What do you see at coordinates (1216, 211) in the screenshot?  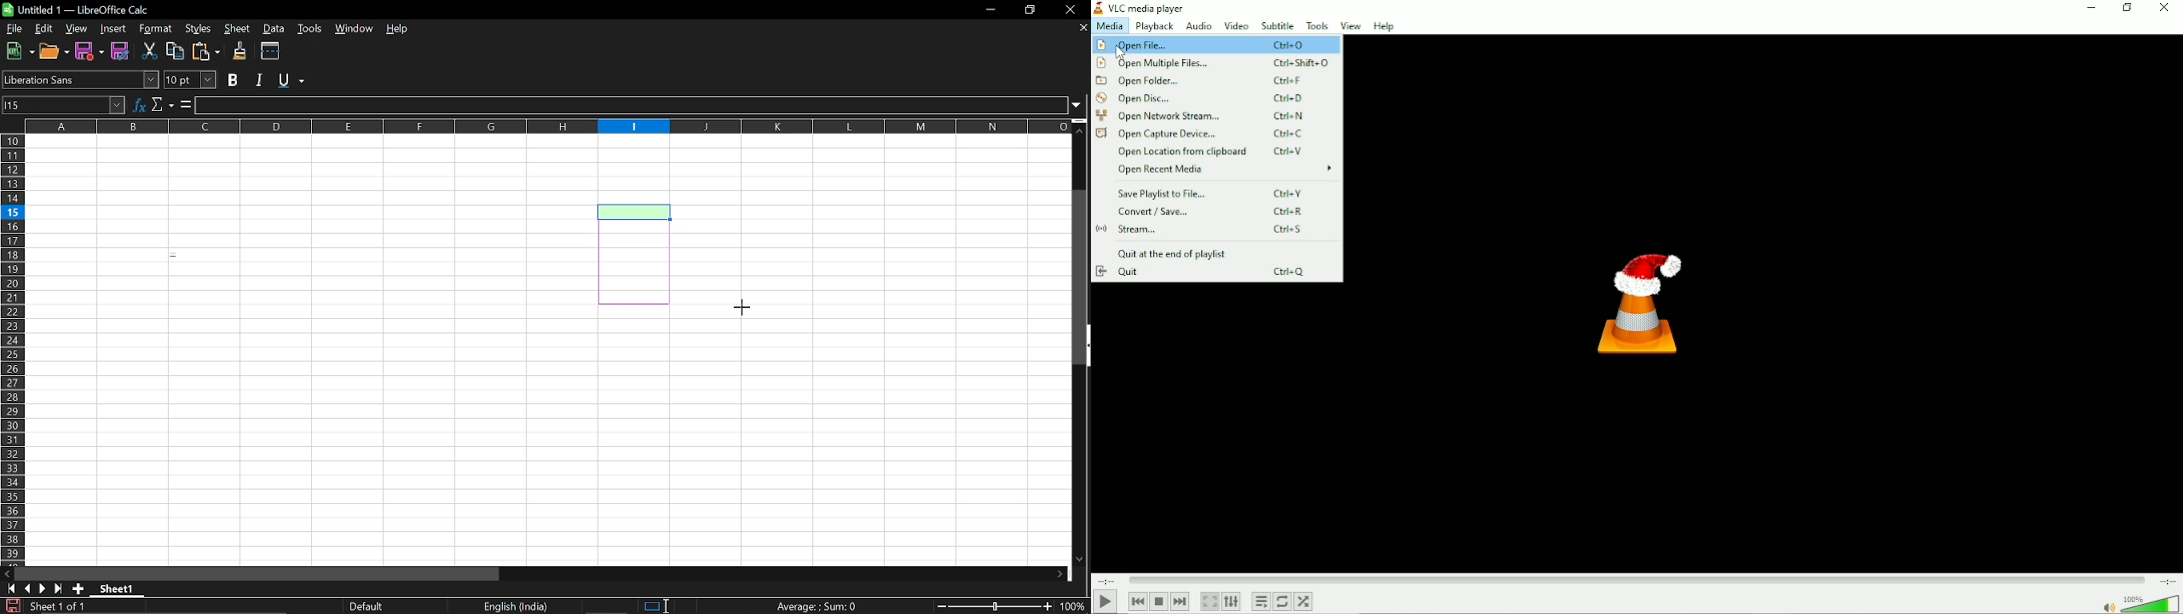 I see `Convert/save` at bounding box center [1216, 211].